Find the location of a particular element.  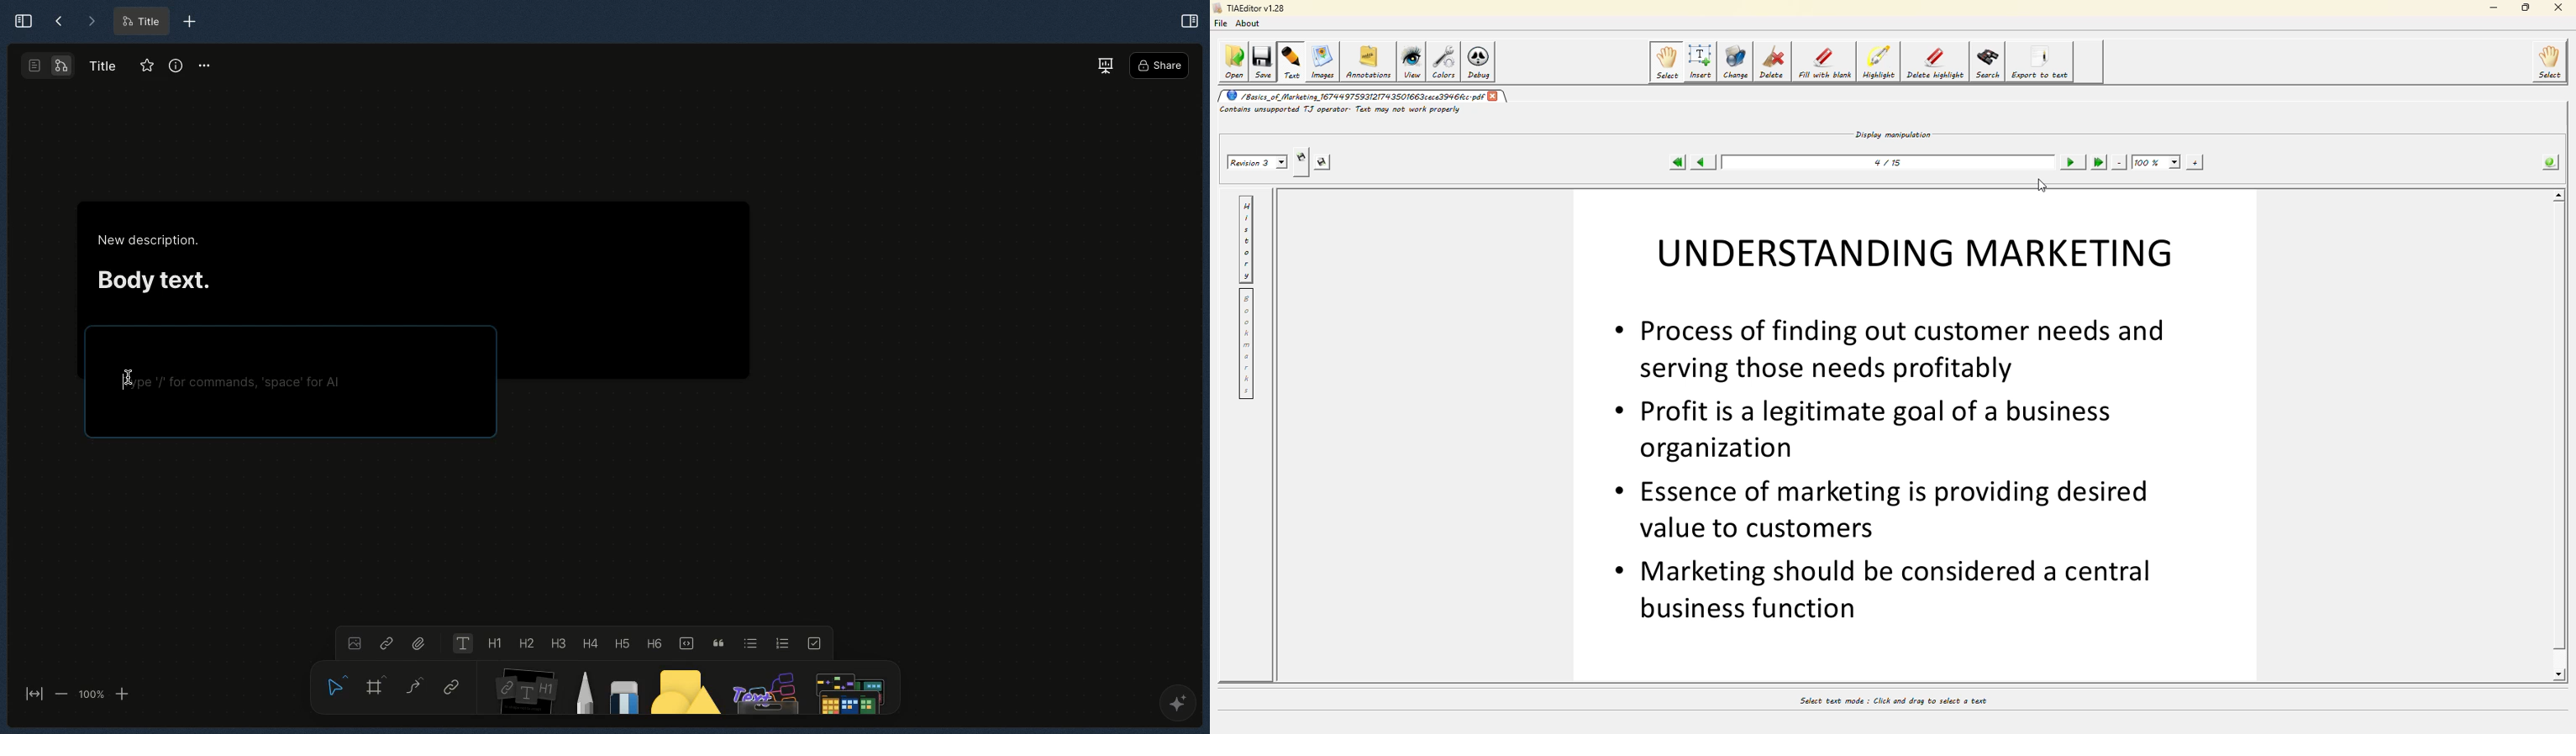

insert is located at coordinates (1700, 63).